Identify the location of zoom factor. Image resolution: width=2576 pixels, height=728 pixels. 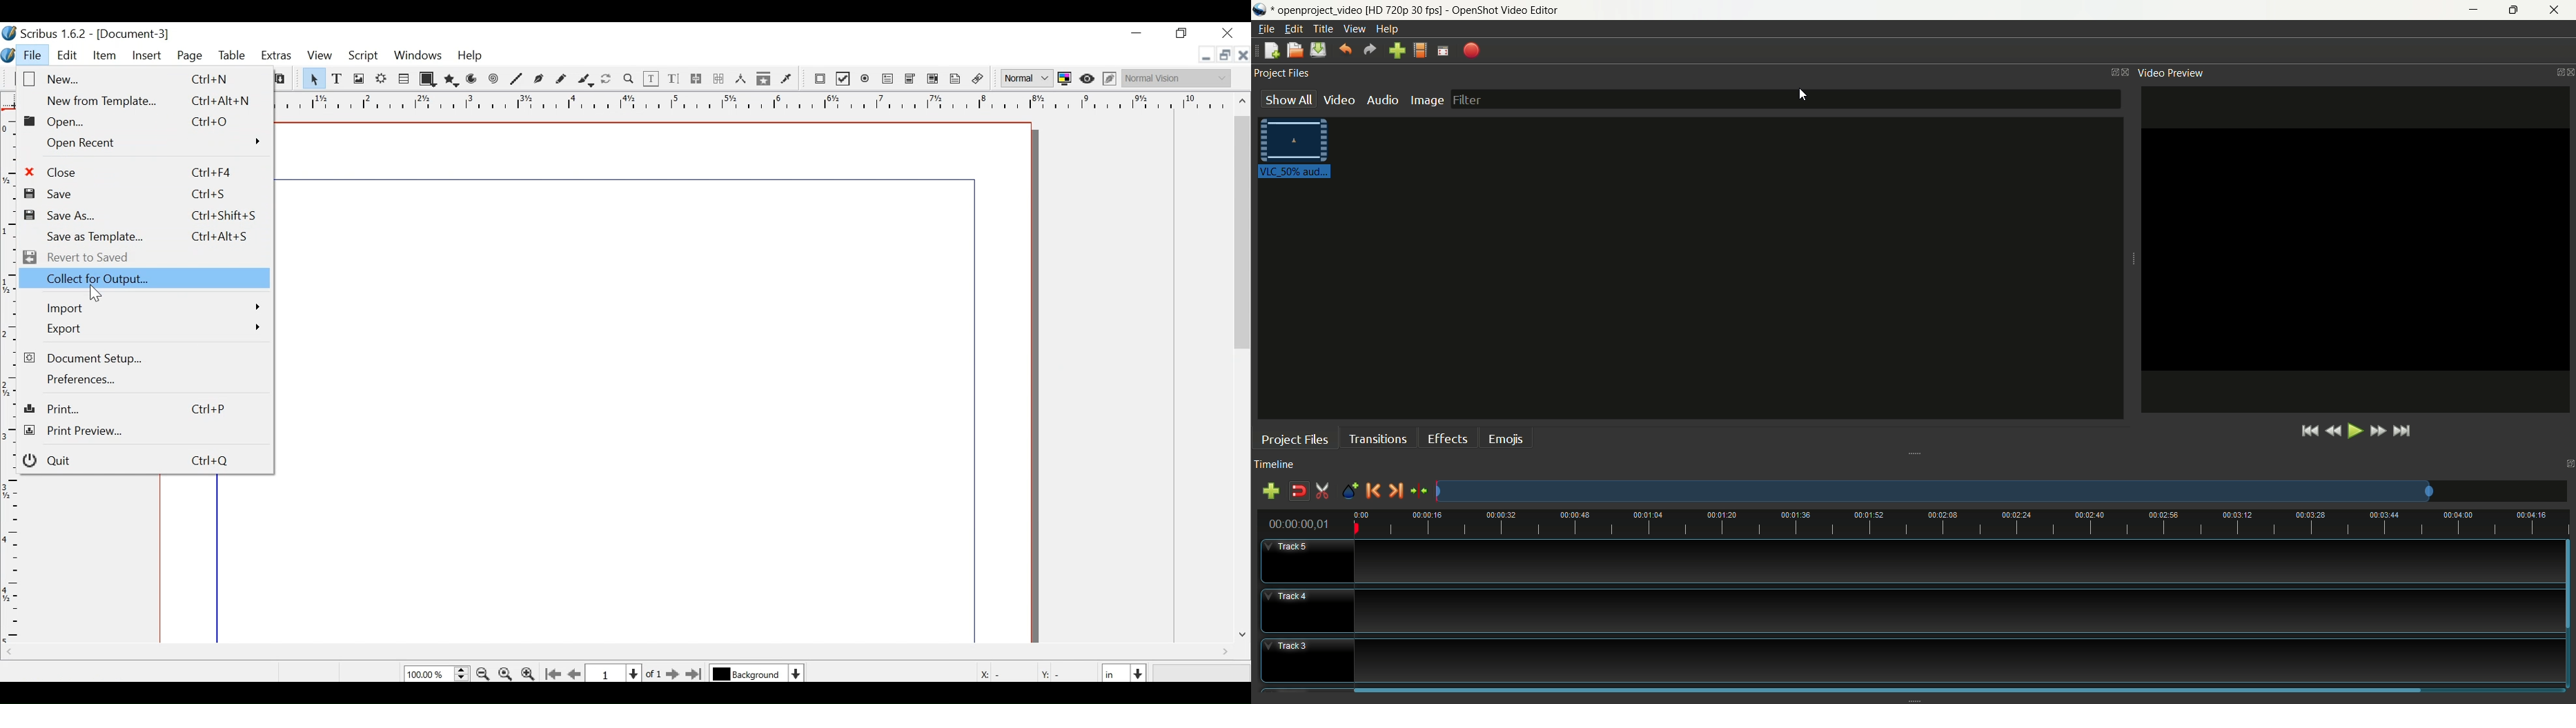
(2002, 491).